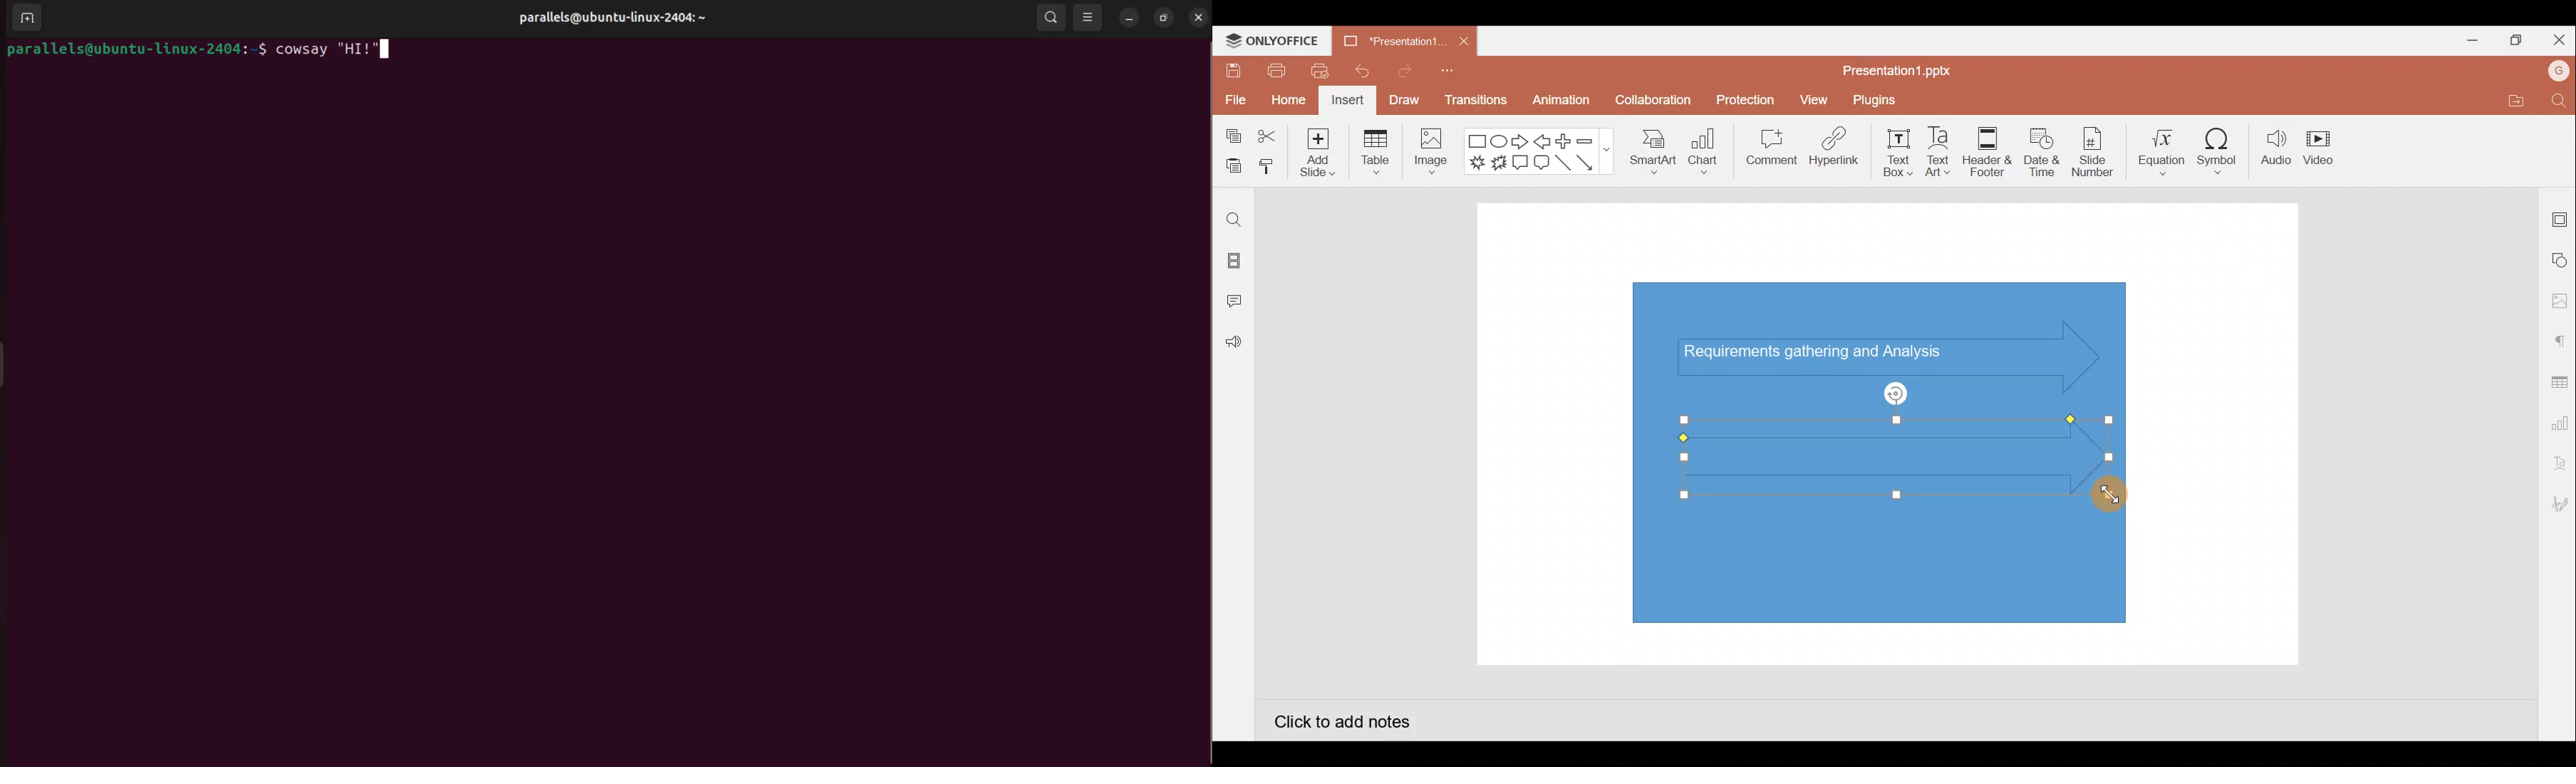 The width and height of the screenshot is (2576, 784). Describe the element at coordinates (2560, 301) in the screenshot. I see `Image settings` at that location.